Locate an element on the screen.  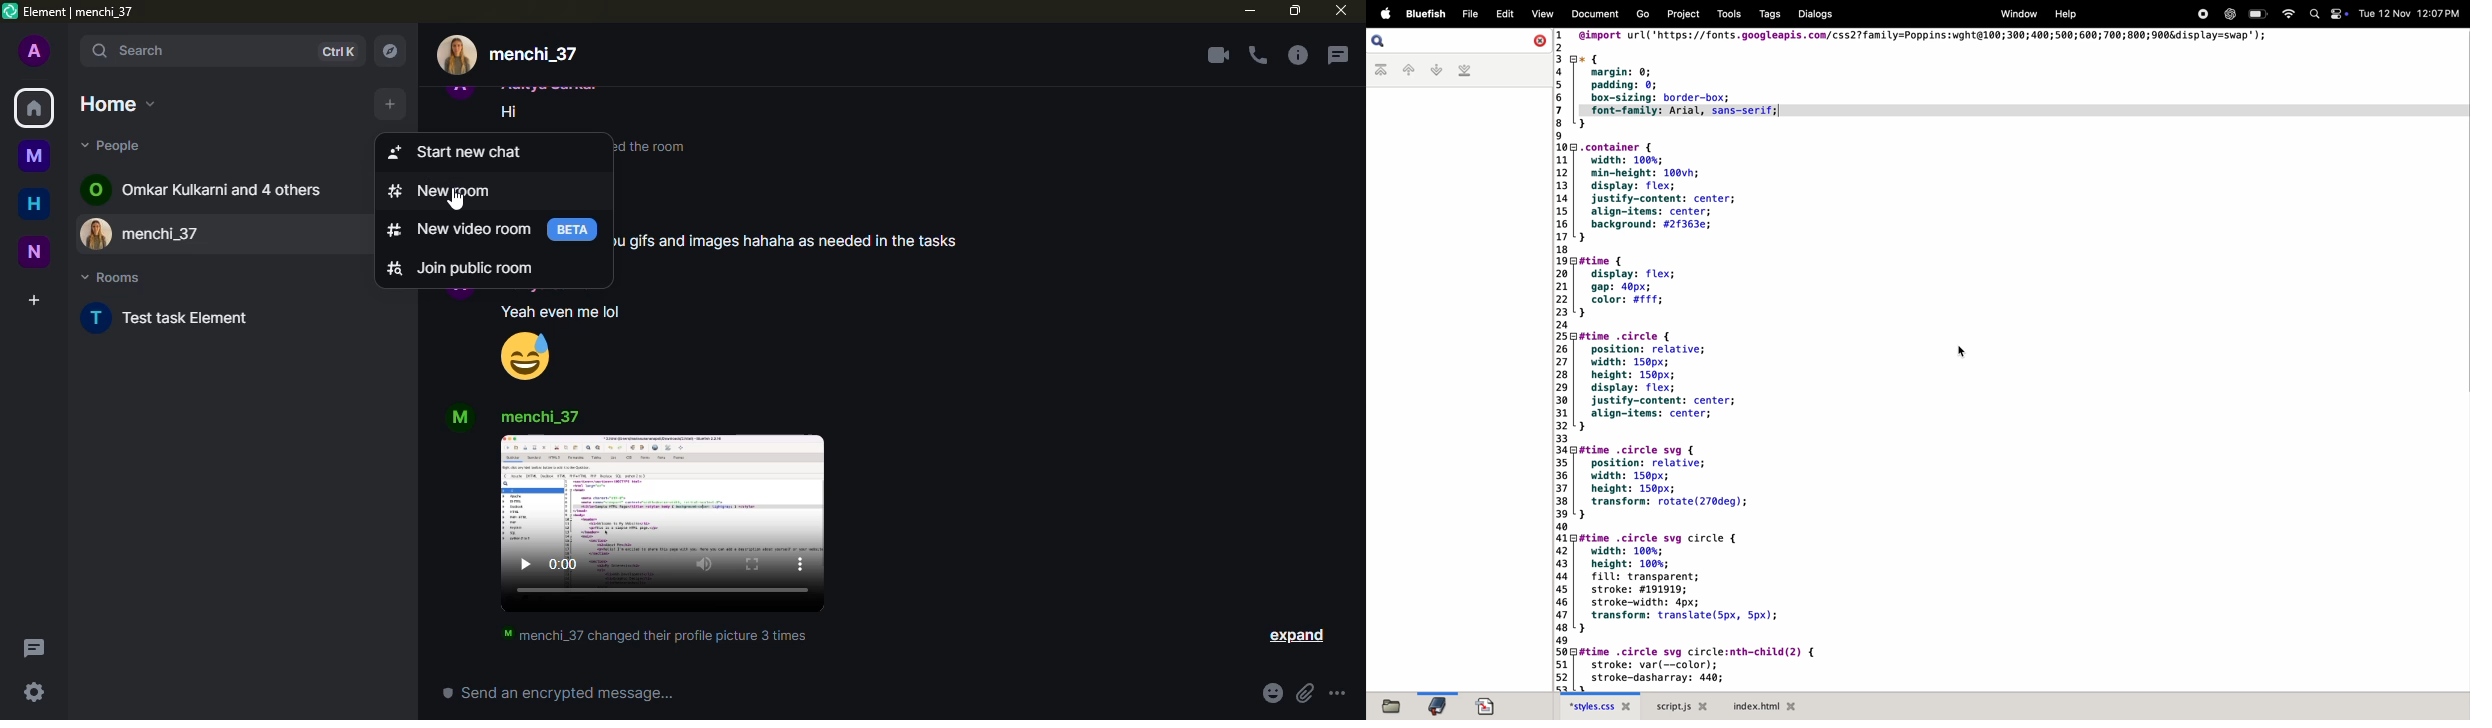
previous bookmark is located at coordinates (1403, 69).